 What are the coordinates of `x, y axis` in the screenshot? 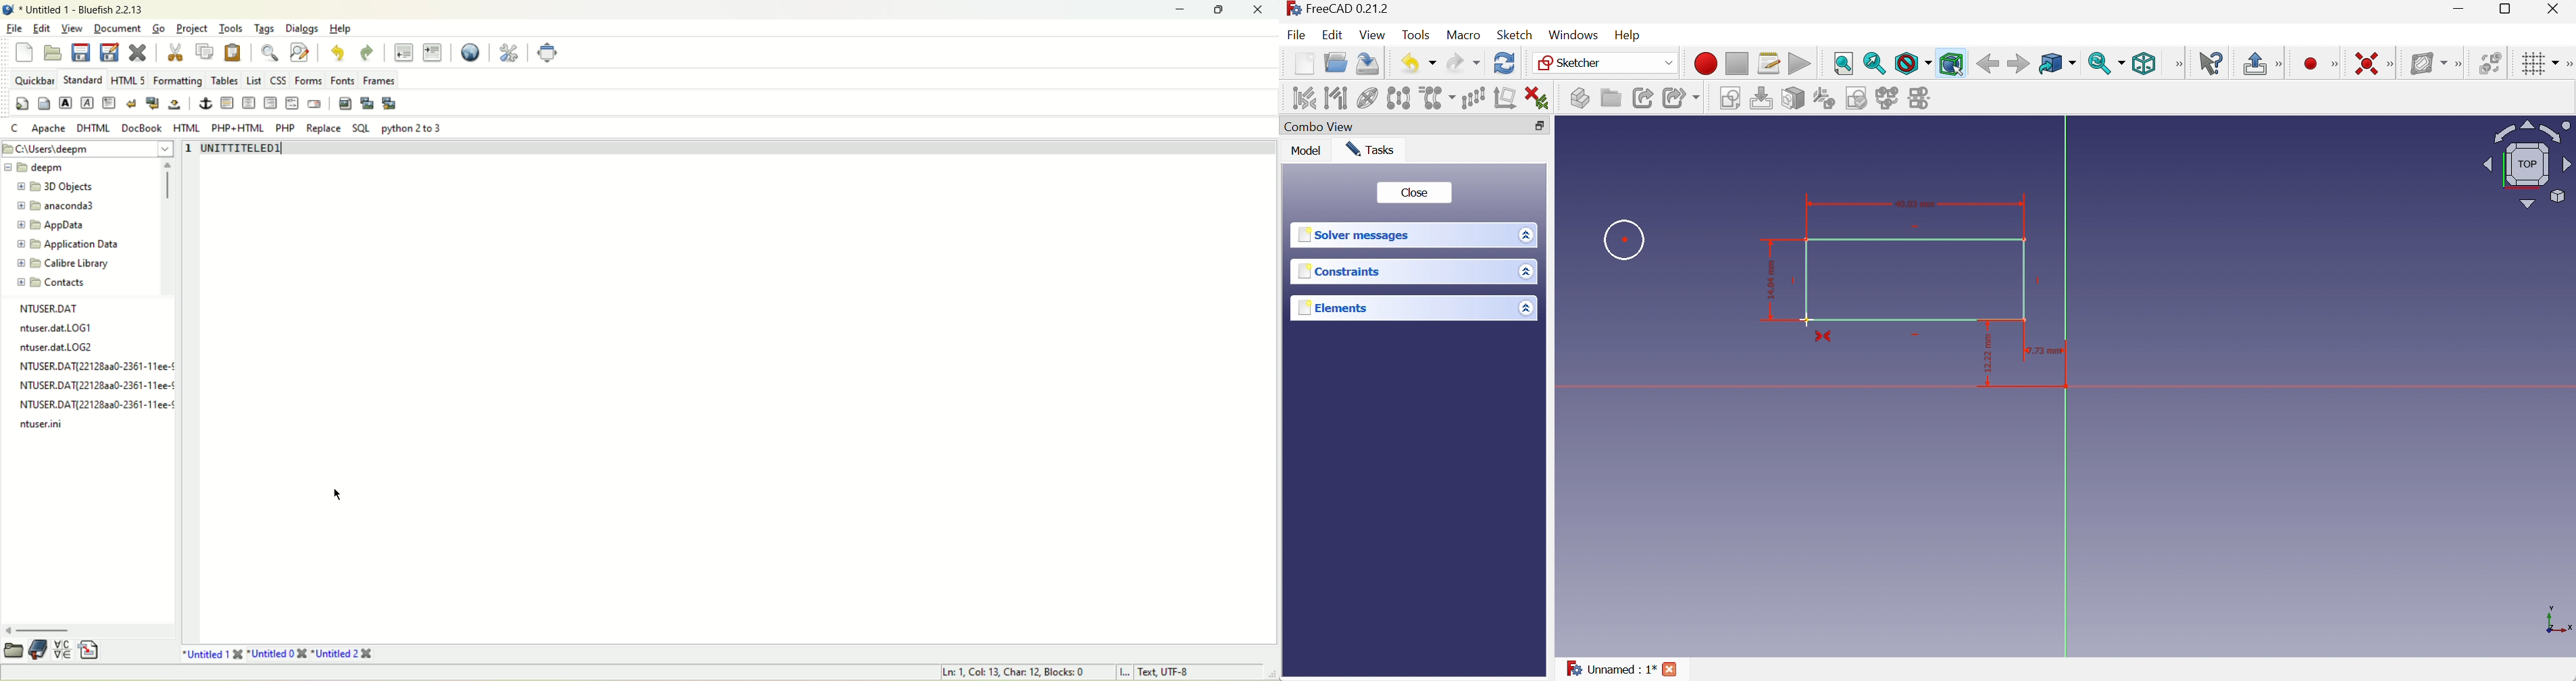 It's located at (2556, 618).